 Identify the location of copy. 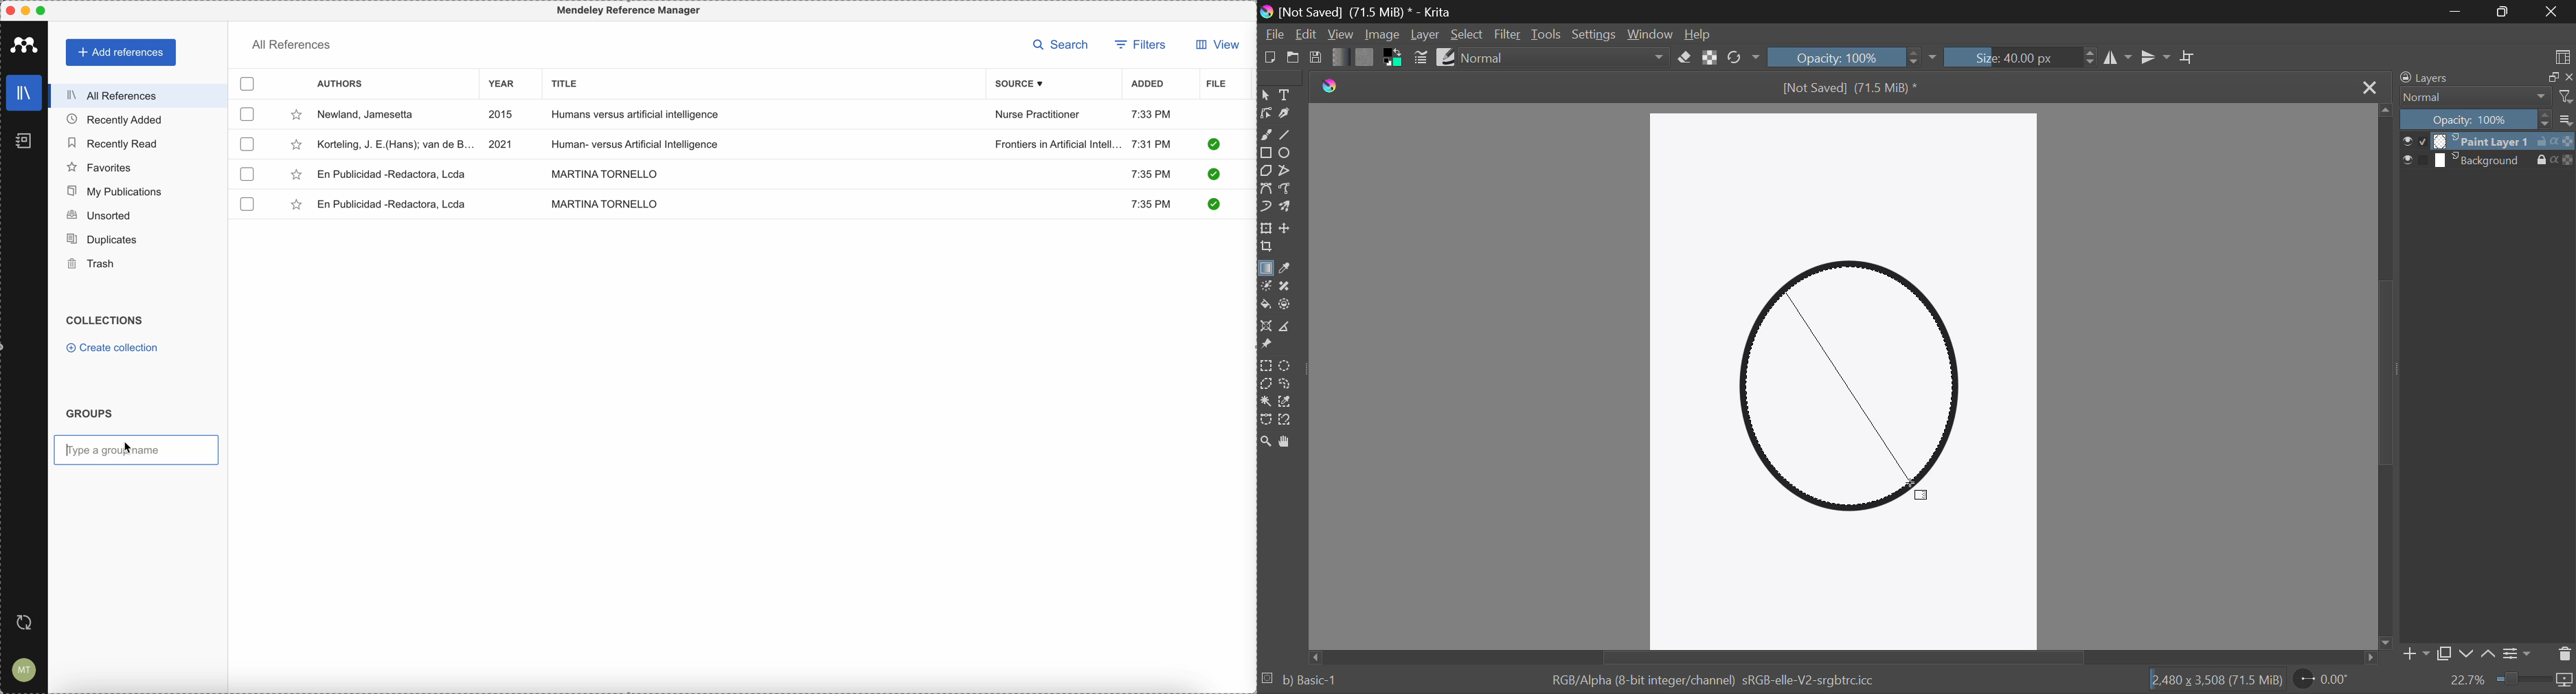
(2553, 76).